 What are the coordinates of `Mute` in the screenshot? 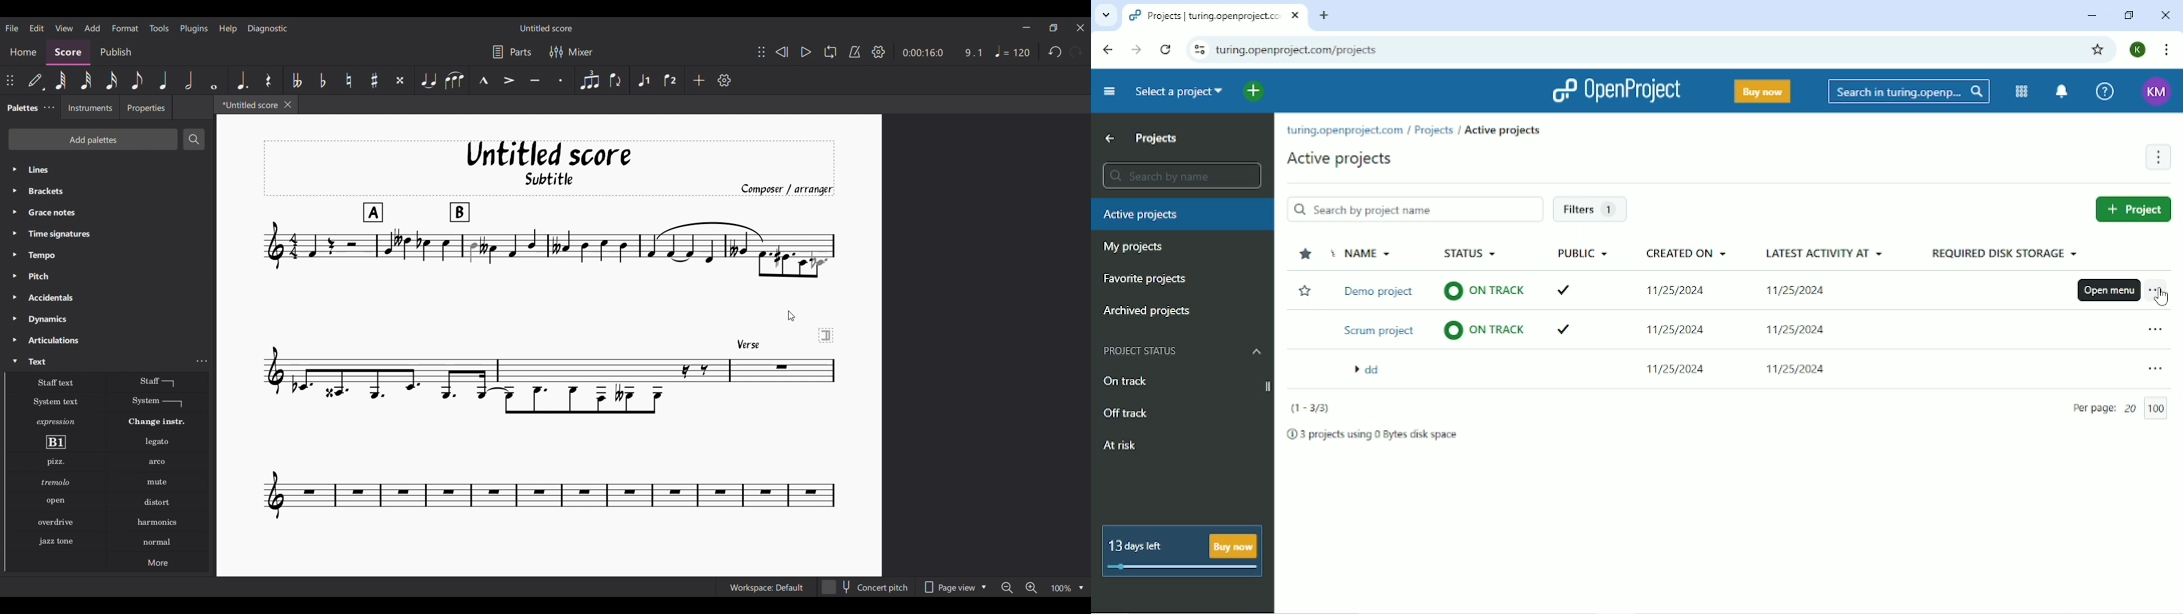 It's located at (157, 482).